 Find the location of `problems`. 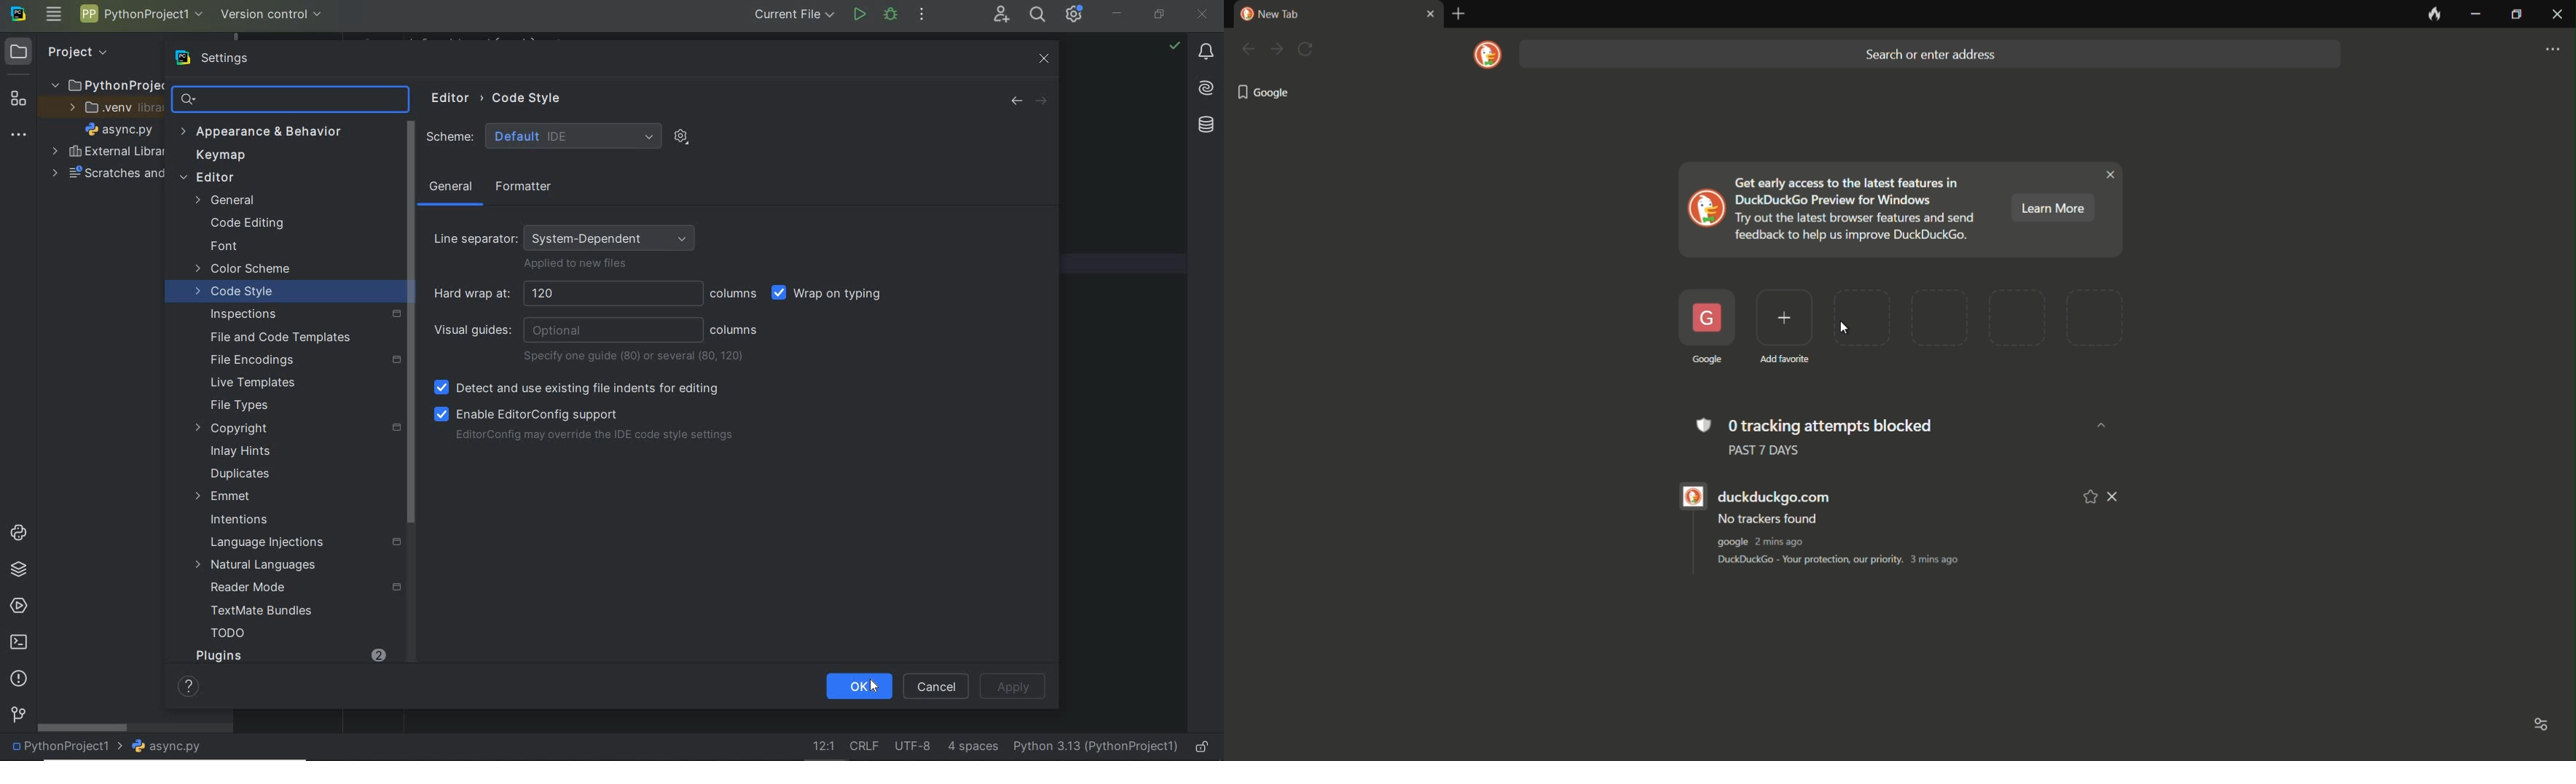

problems is located at coordinates (18, 679).